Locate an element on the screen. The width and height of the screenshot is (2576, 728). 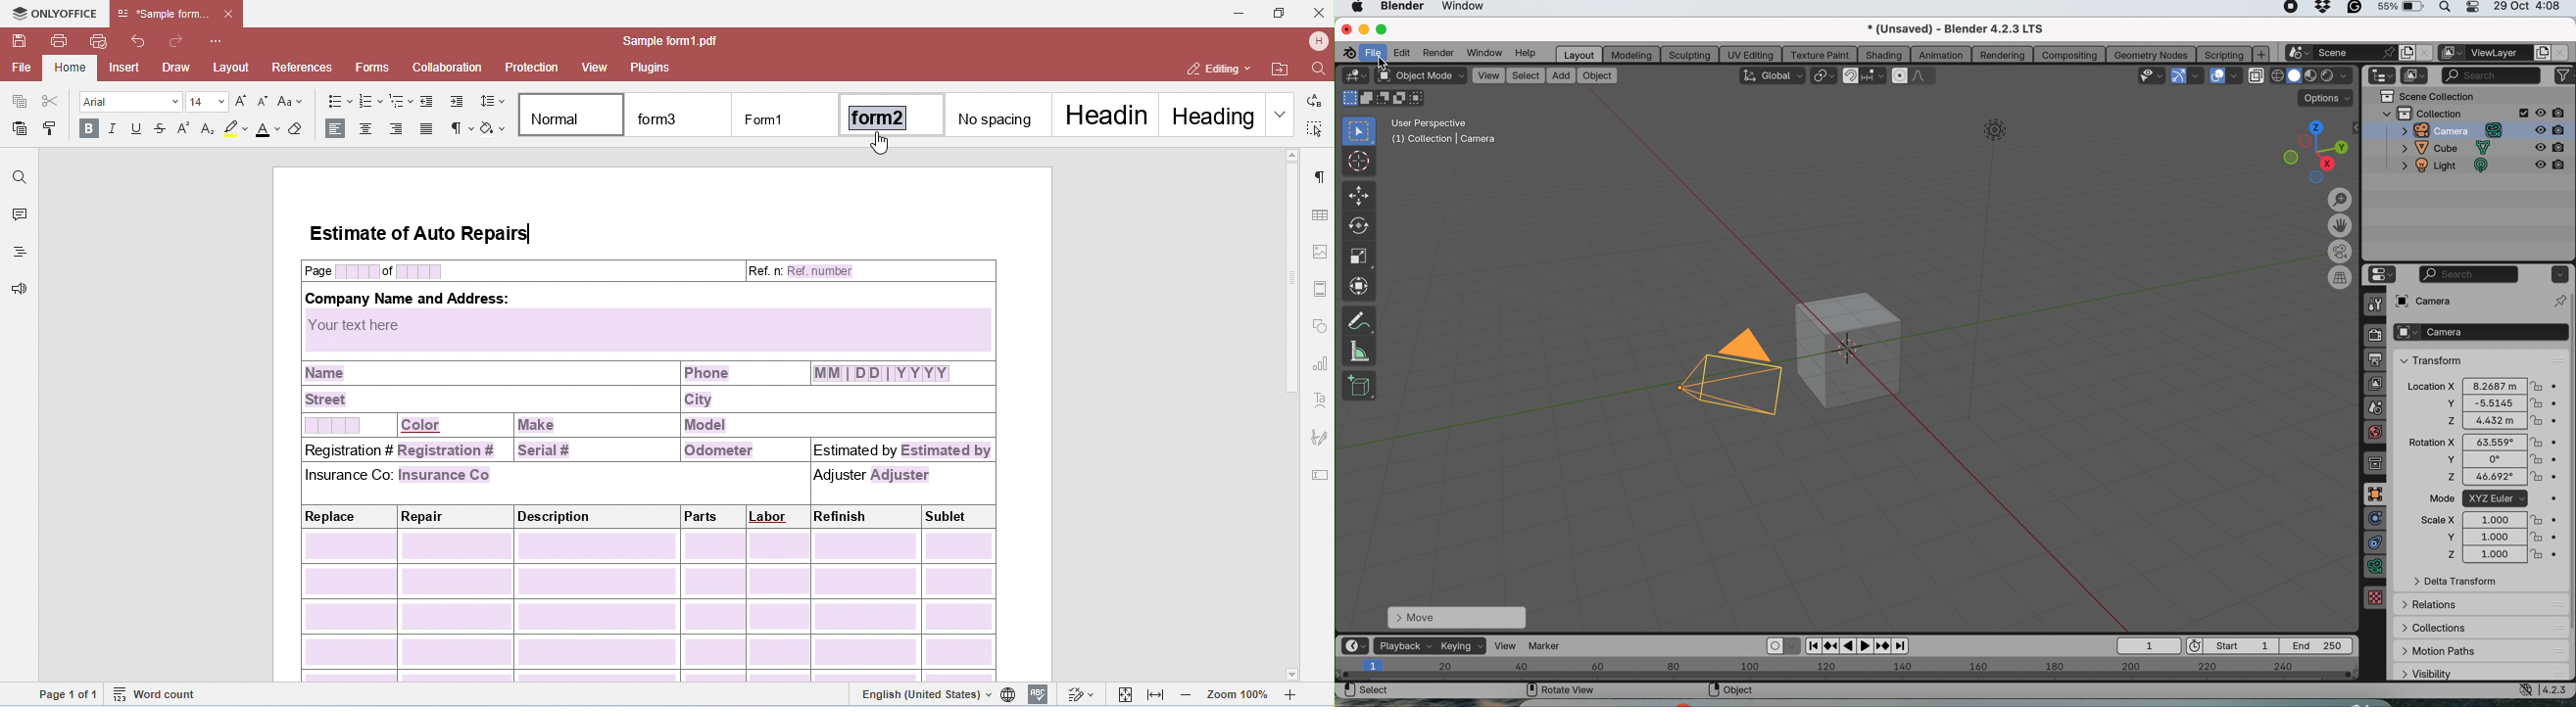
object is located at coordinates (1730, 690).